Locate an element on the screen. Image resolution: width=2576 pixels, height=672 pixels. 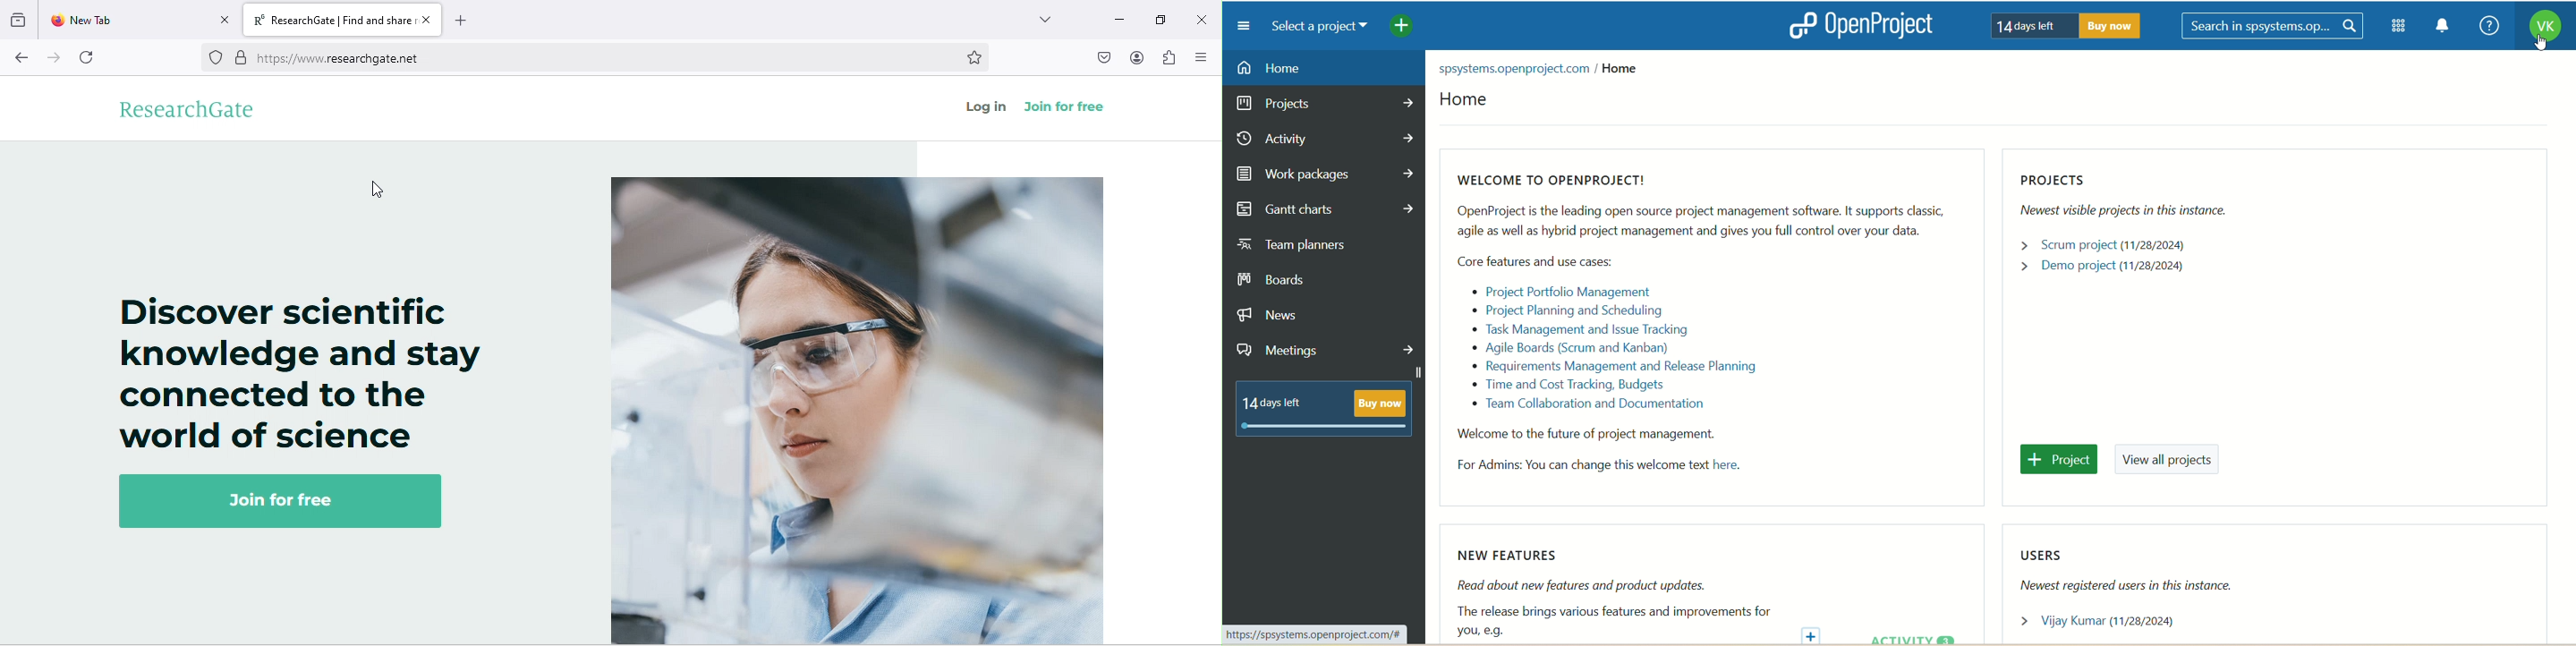
cursor is located at coordinates (376, 191).